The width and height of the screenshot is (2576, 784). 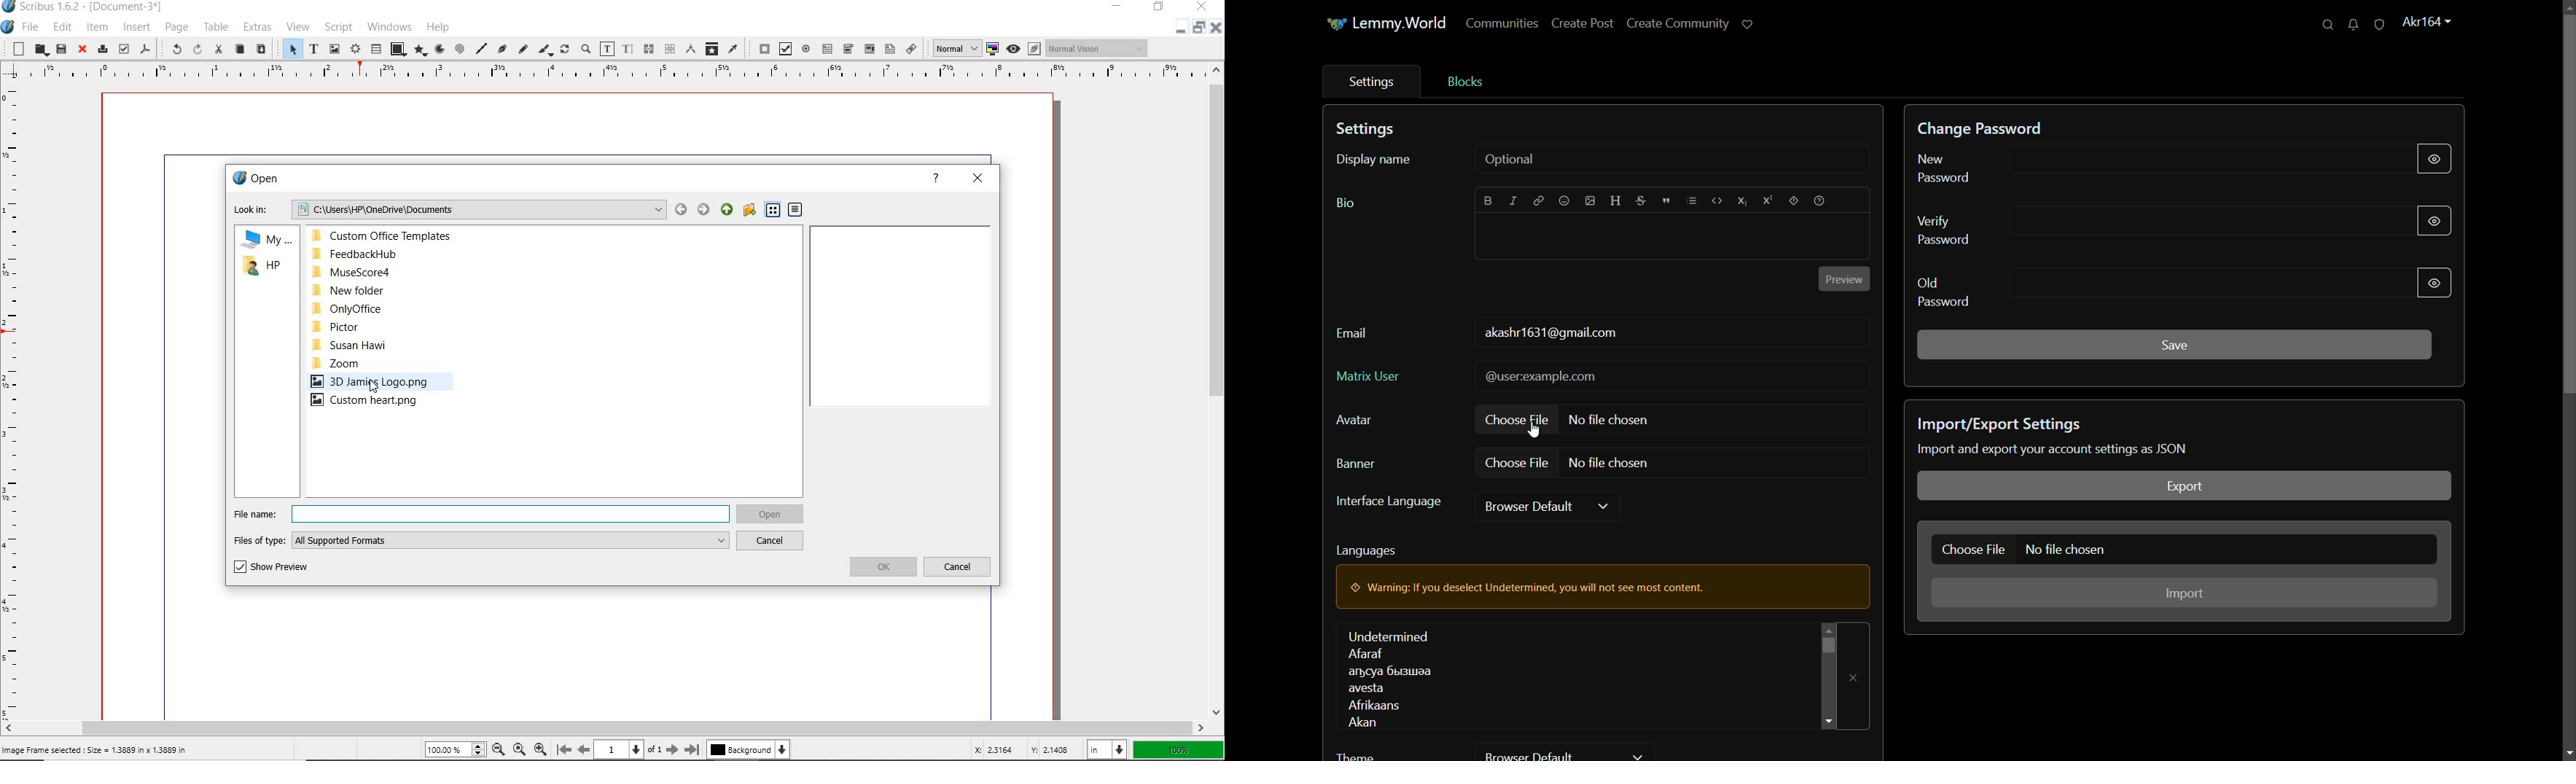 I want to click on settings tab, so click(x=1368, y=82).